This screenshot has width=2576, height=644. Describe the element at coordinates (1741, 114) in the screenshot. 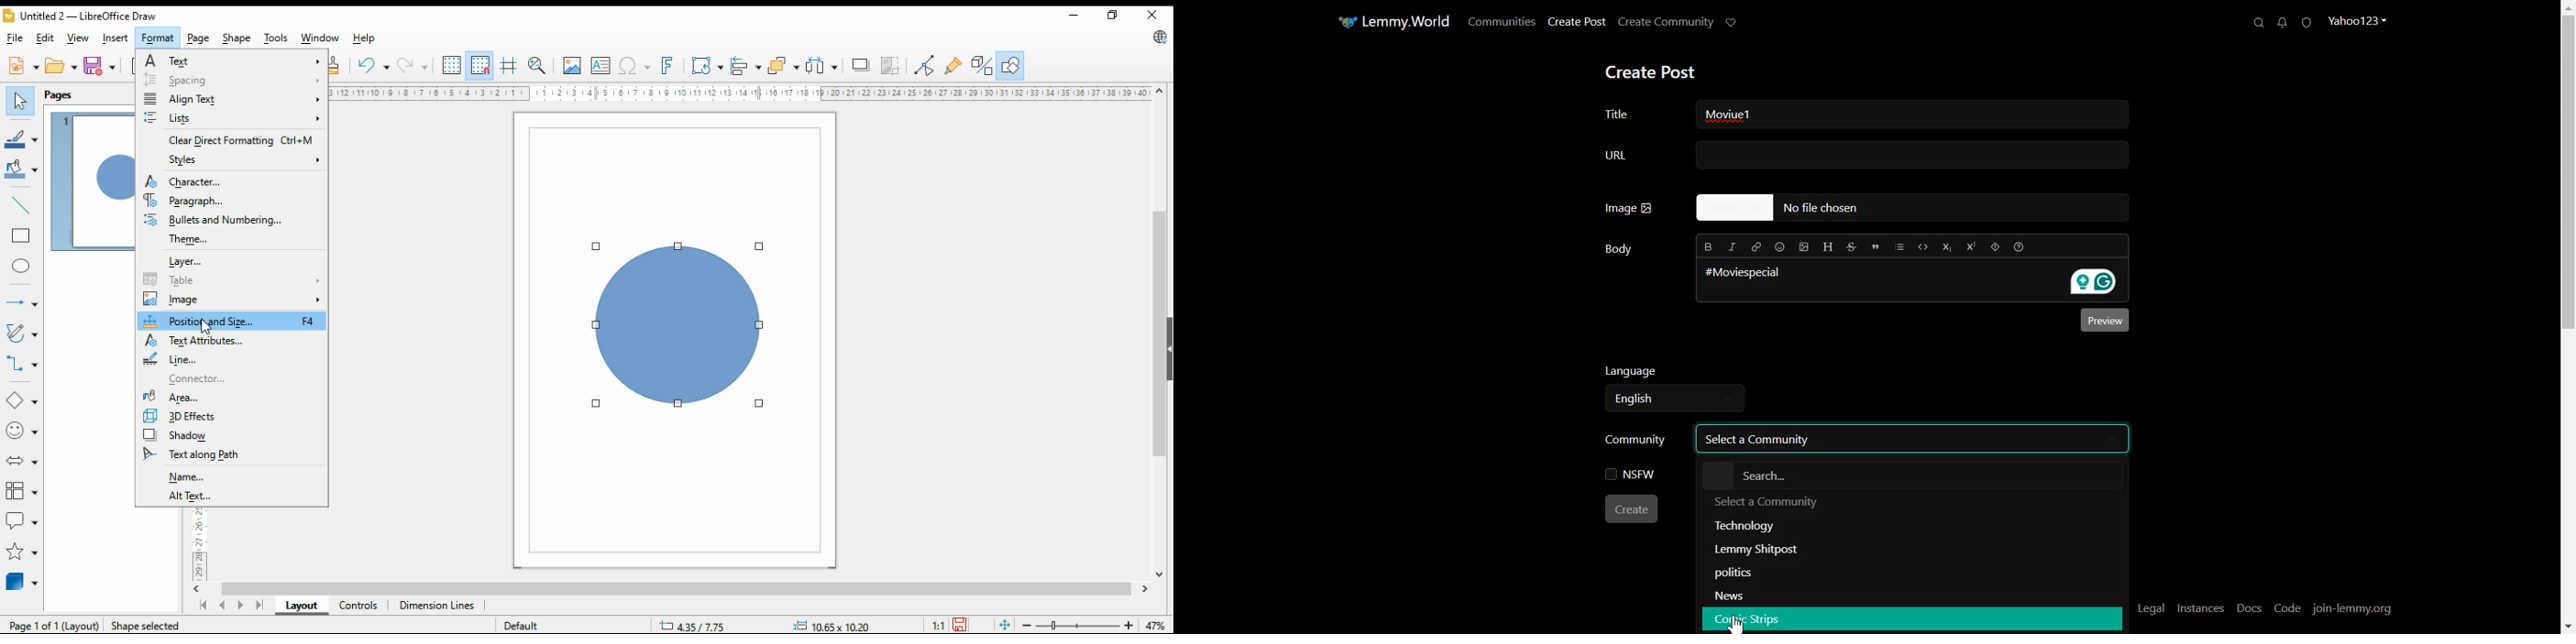

I see `Text` at that location.